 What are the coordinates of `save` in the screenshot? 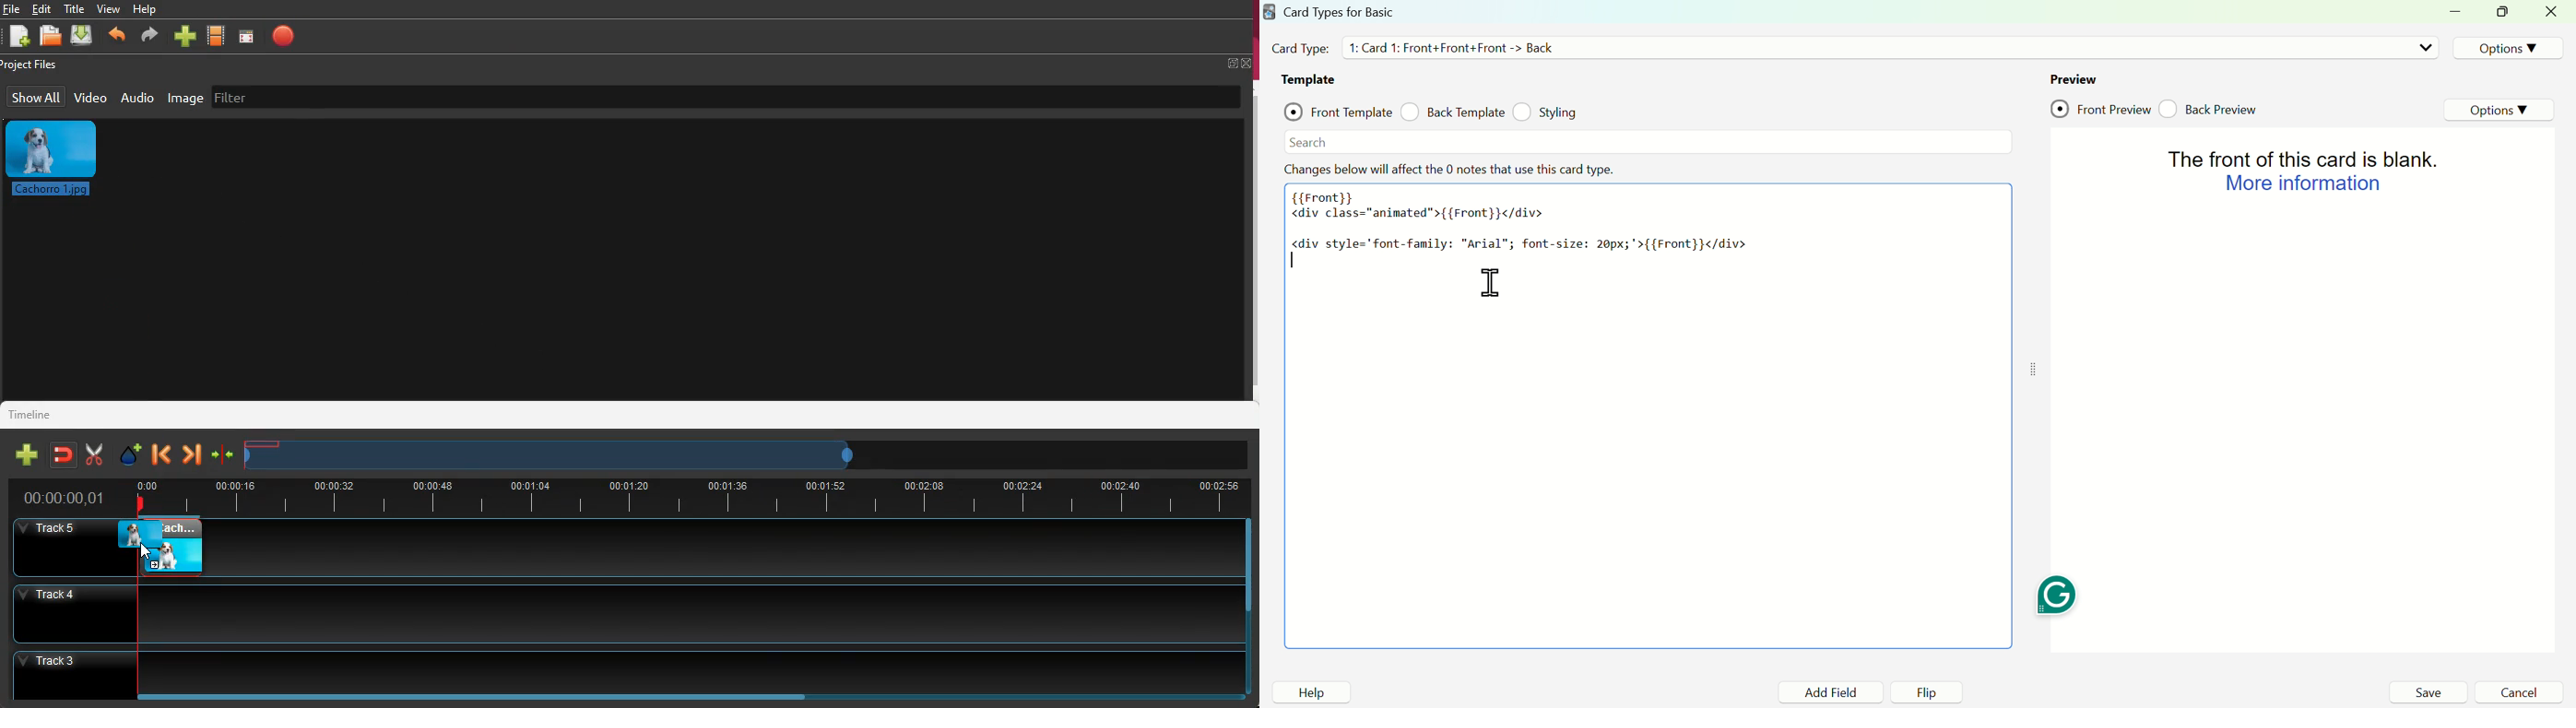 It's located at (2428, 692).